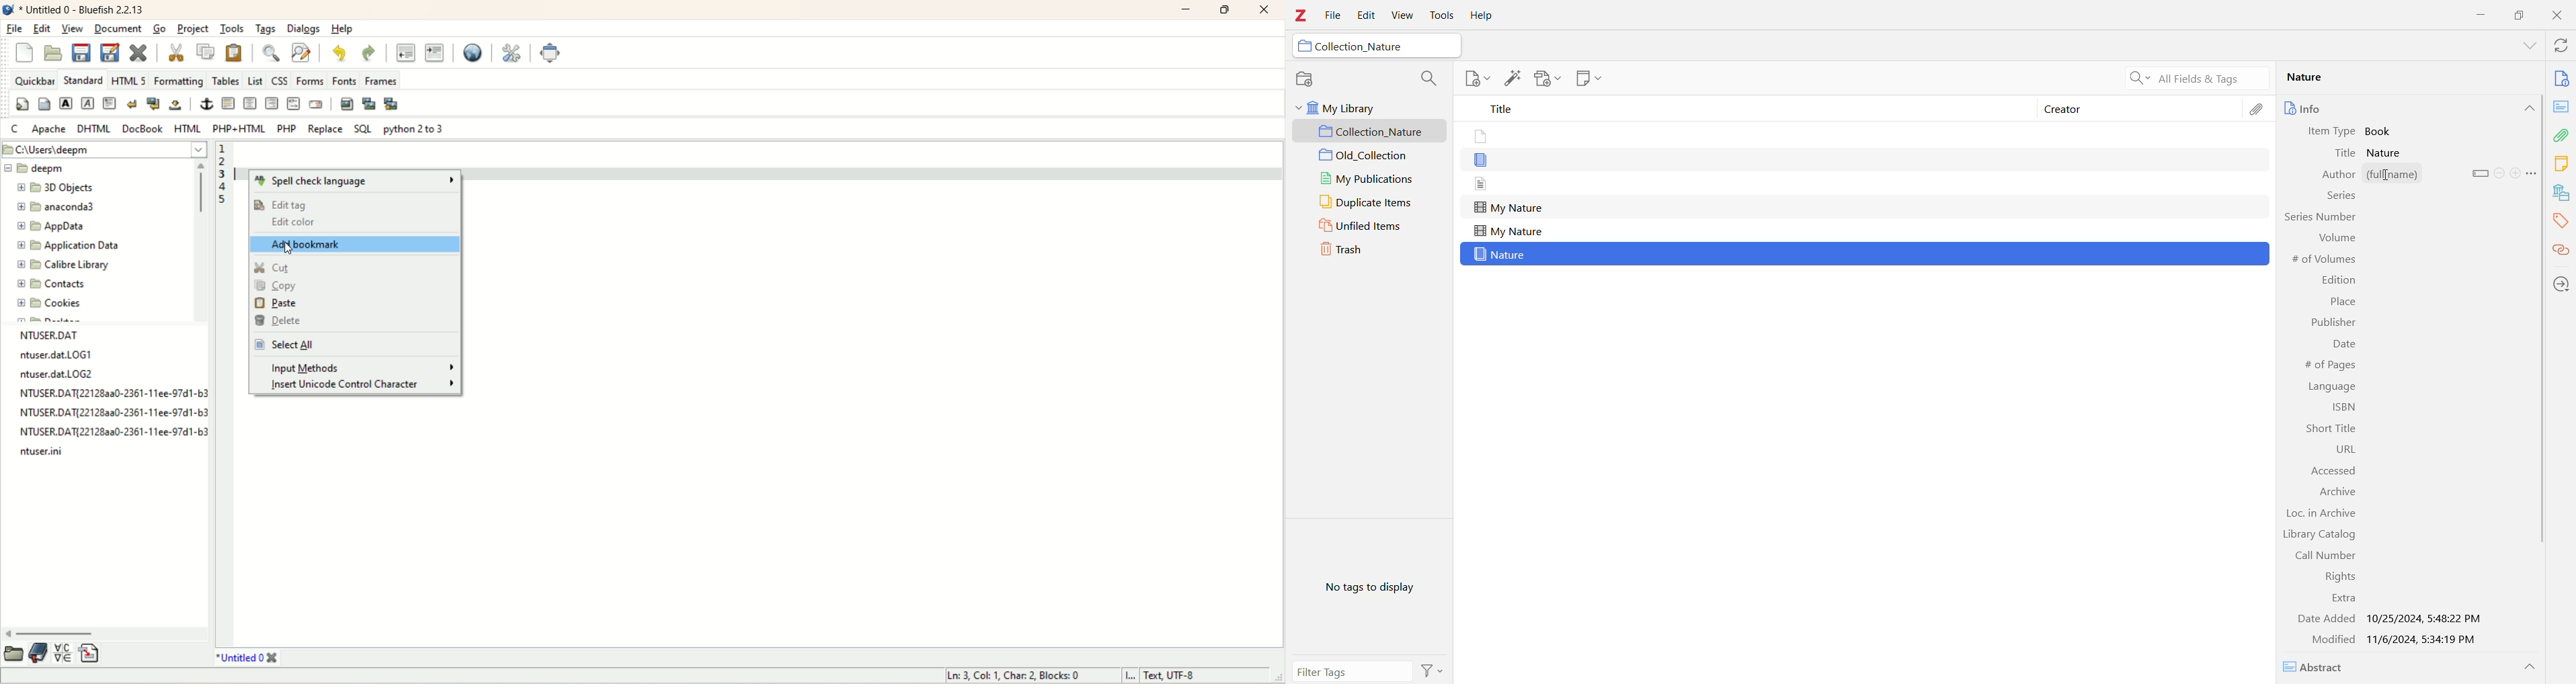  Describe the element at coordinates (366, 51) in the screenshot. I see `redo` at that location.